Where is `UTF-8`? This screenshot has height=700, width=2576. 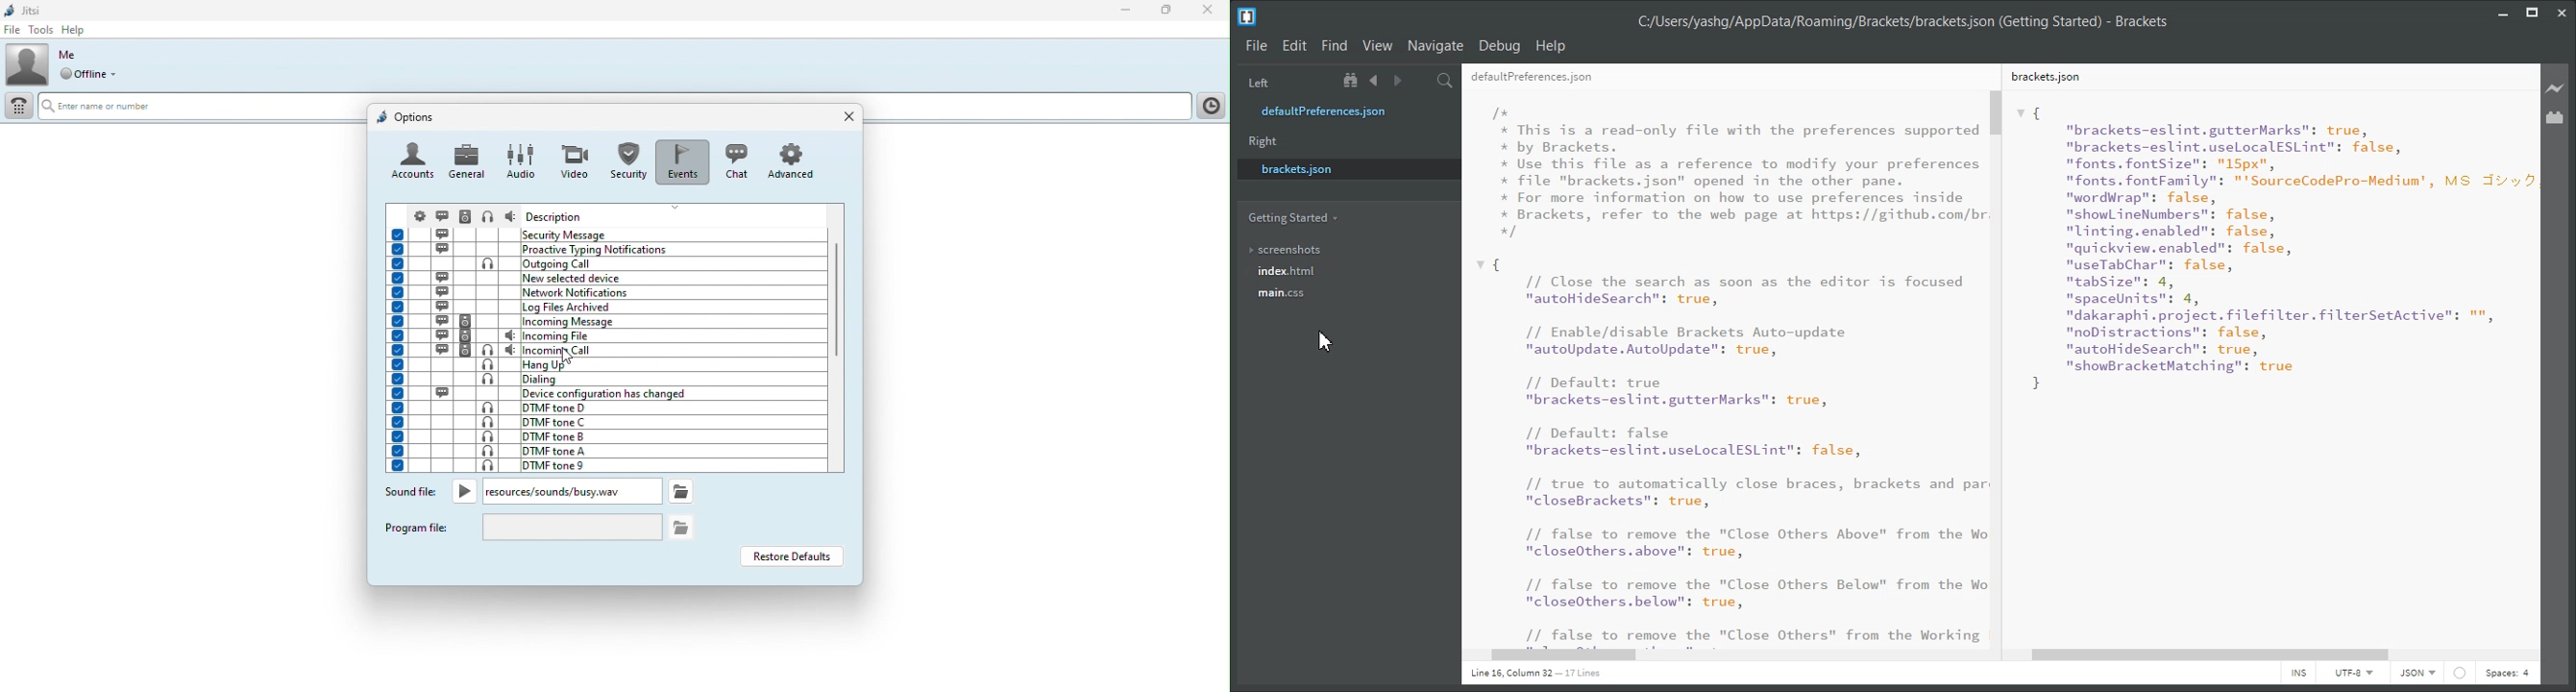 UTF-8 is located at coordinates (2353, 672).